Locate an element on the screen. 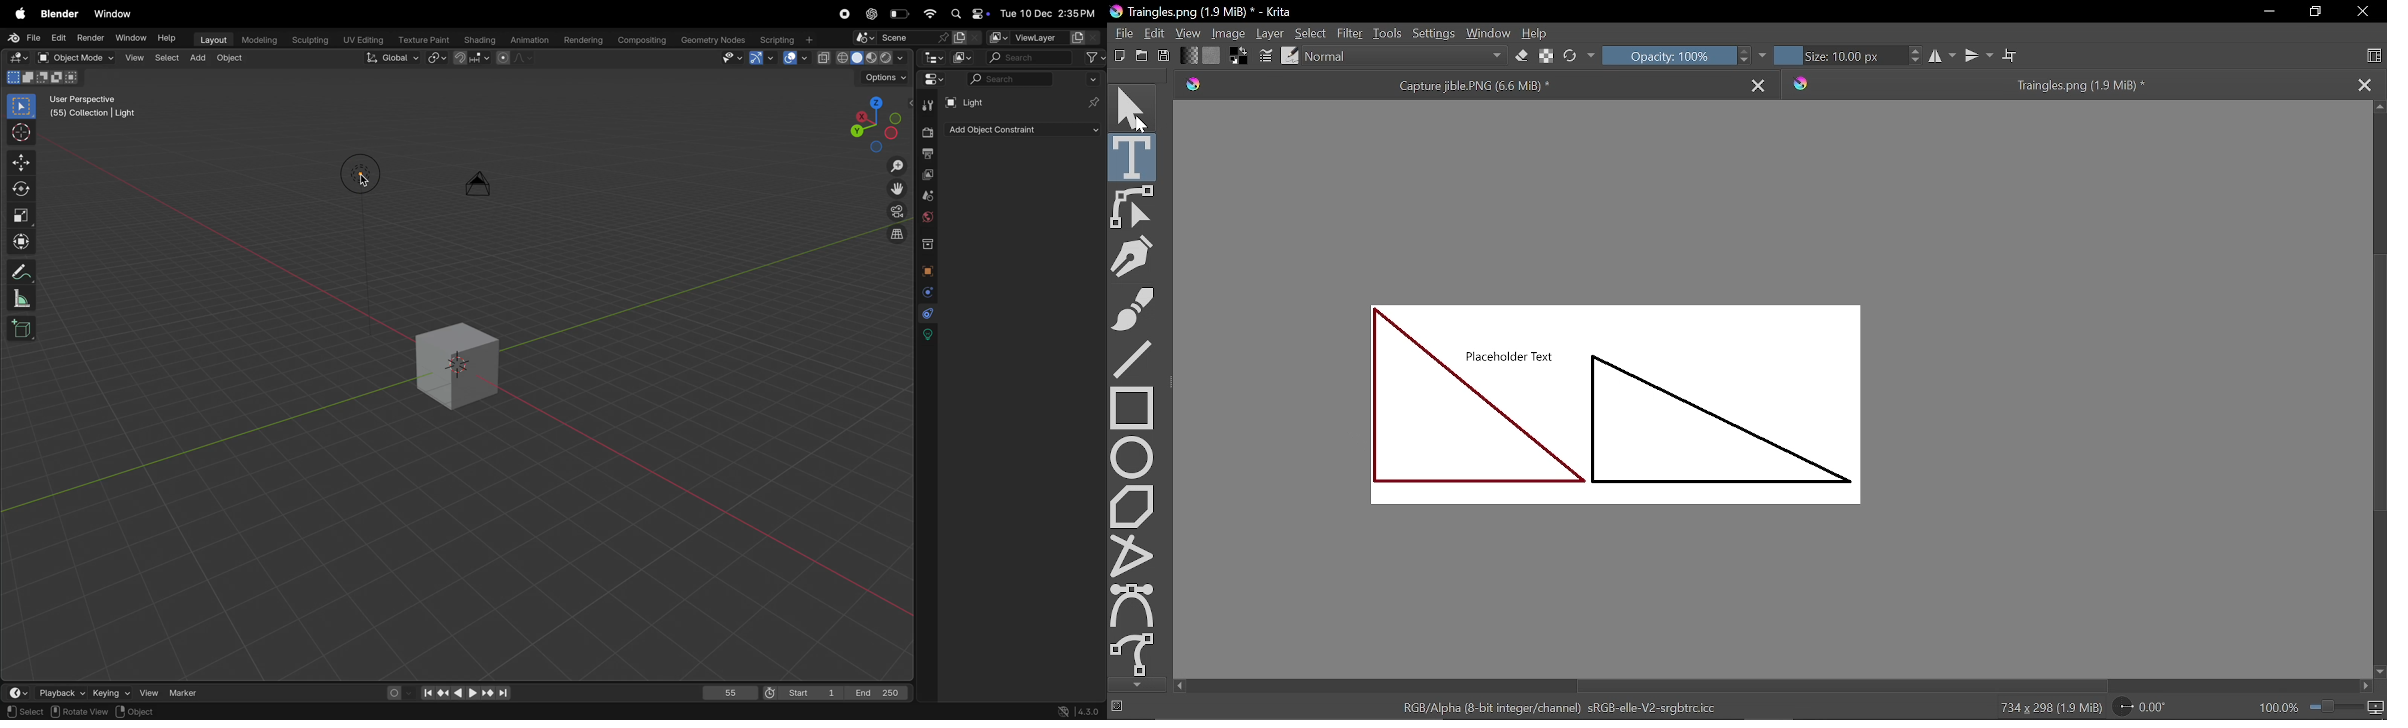  Editor mode is located at coordinates (18, 58).